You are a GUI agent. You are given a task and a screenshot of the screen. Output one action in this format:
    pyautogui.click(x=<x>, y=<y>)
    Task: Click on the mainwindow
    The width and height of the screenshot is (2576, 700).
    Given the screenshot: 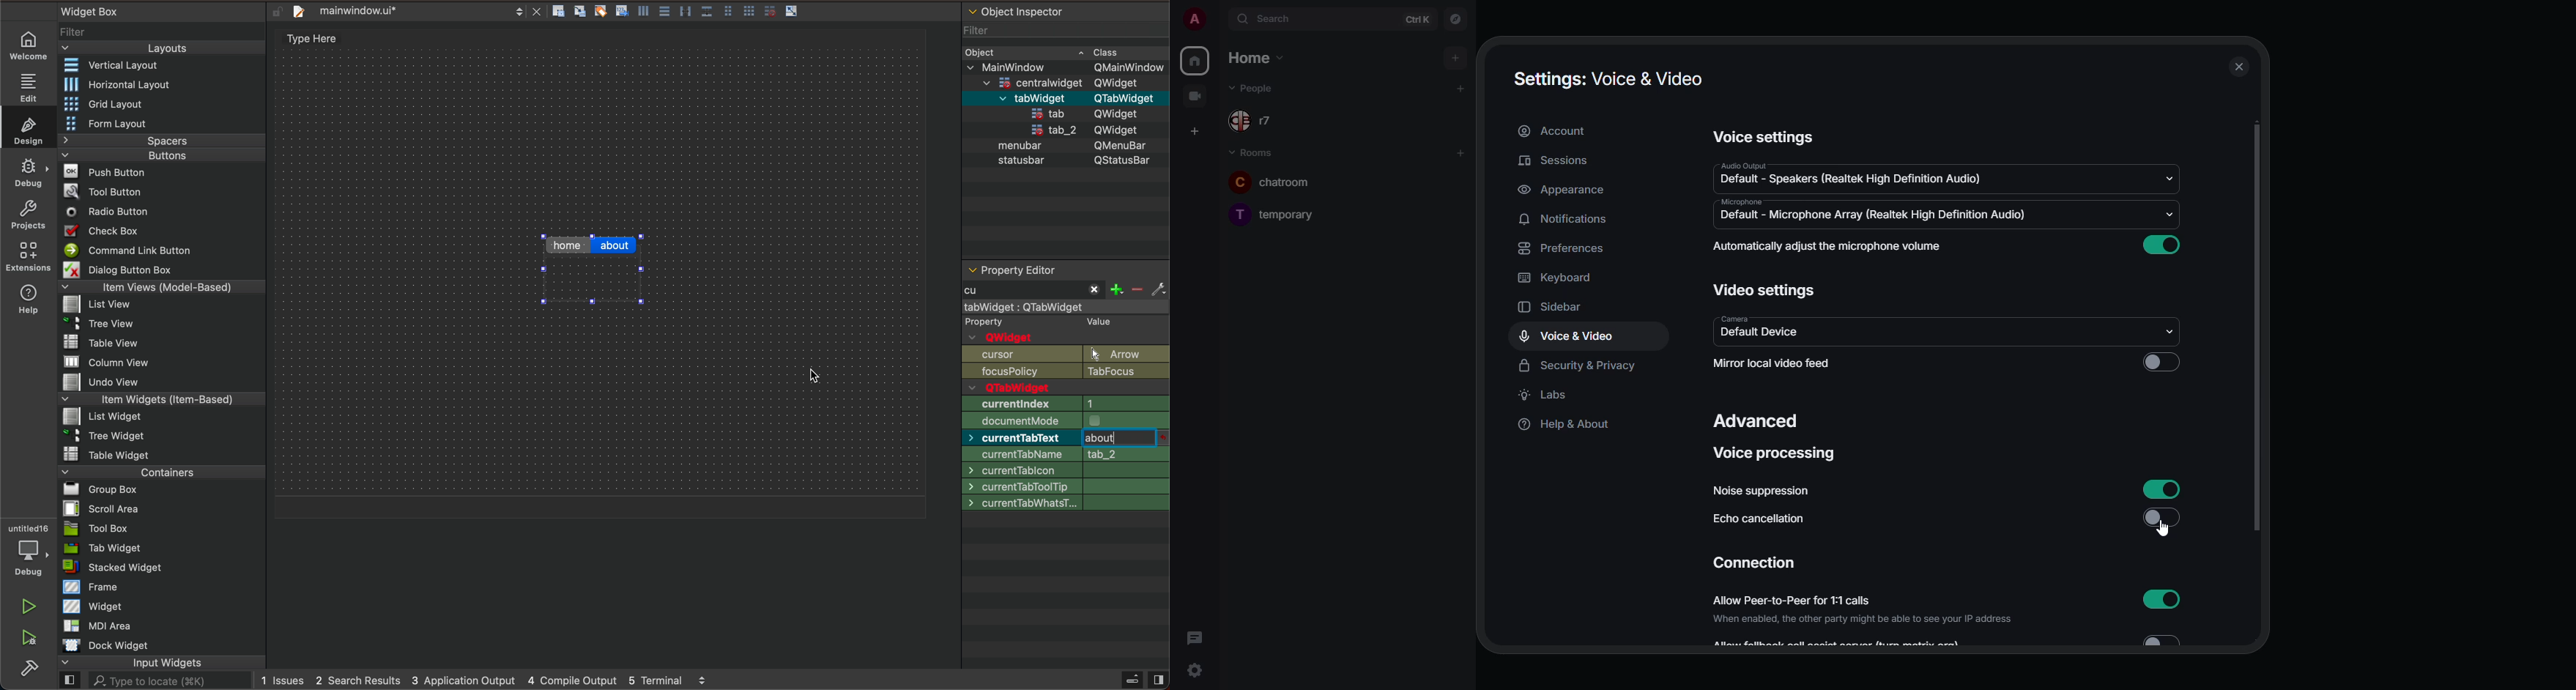 What is the action you would take?
    pyautogui.click(x=1068, y=306)
    